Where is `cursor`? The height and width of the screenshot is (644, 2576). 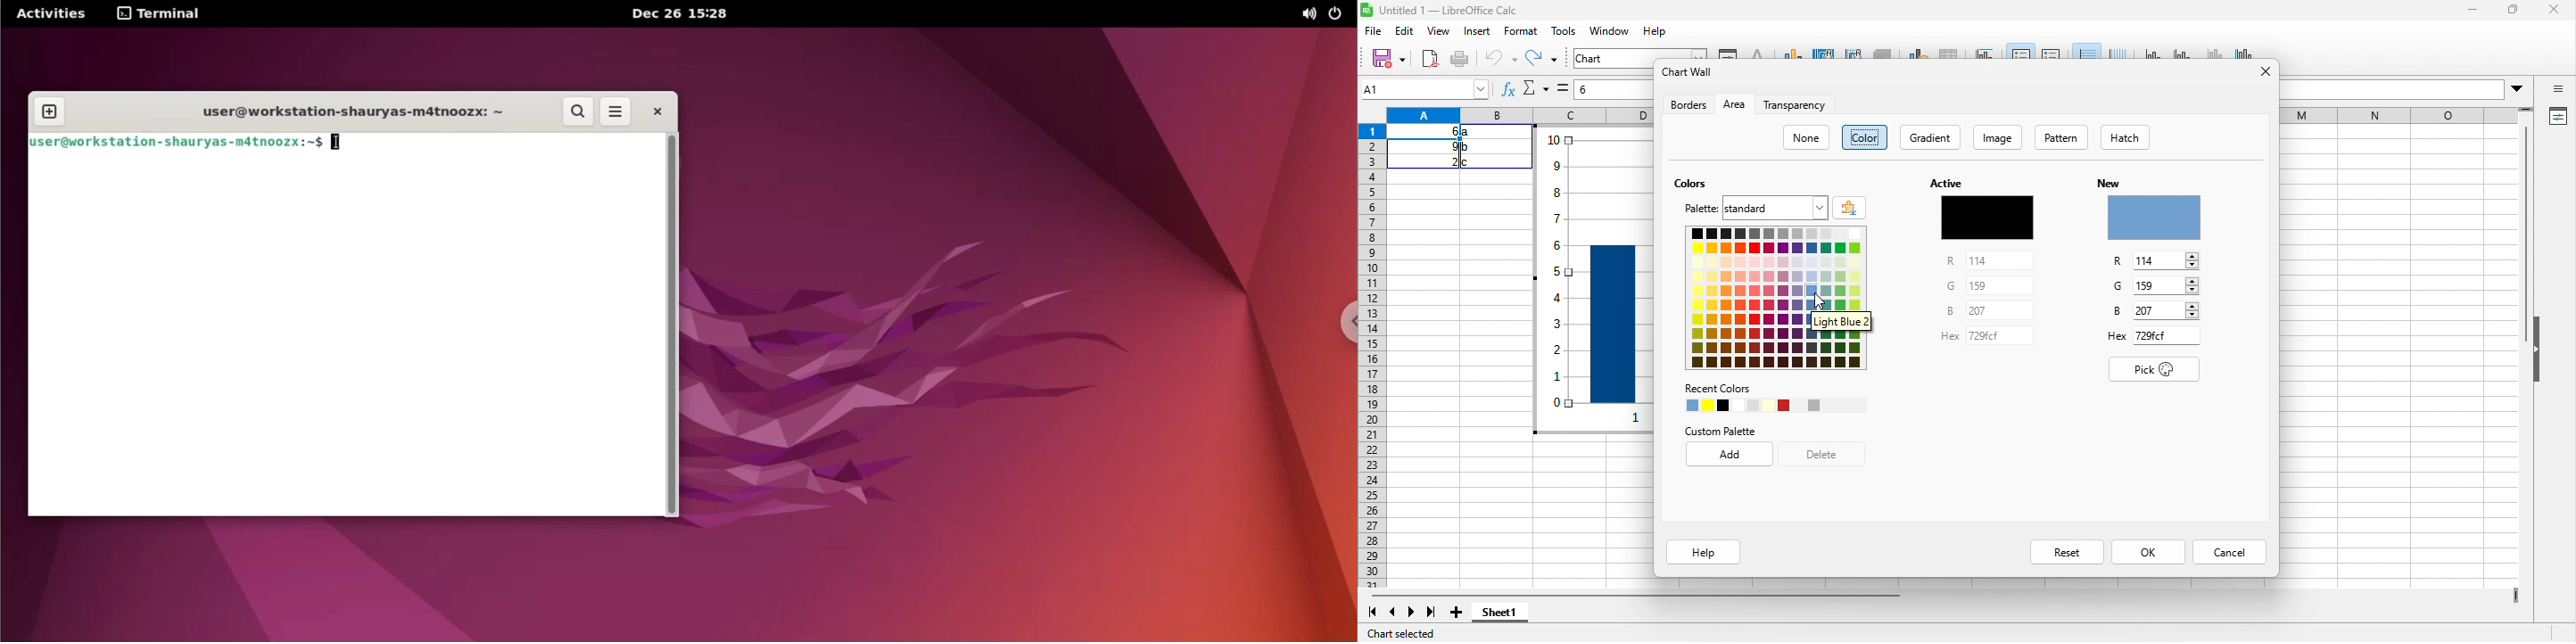 cursor is located at coordinates (1822, 301).